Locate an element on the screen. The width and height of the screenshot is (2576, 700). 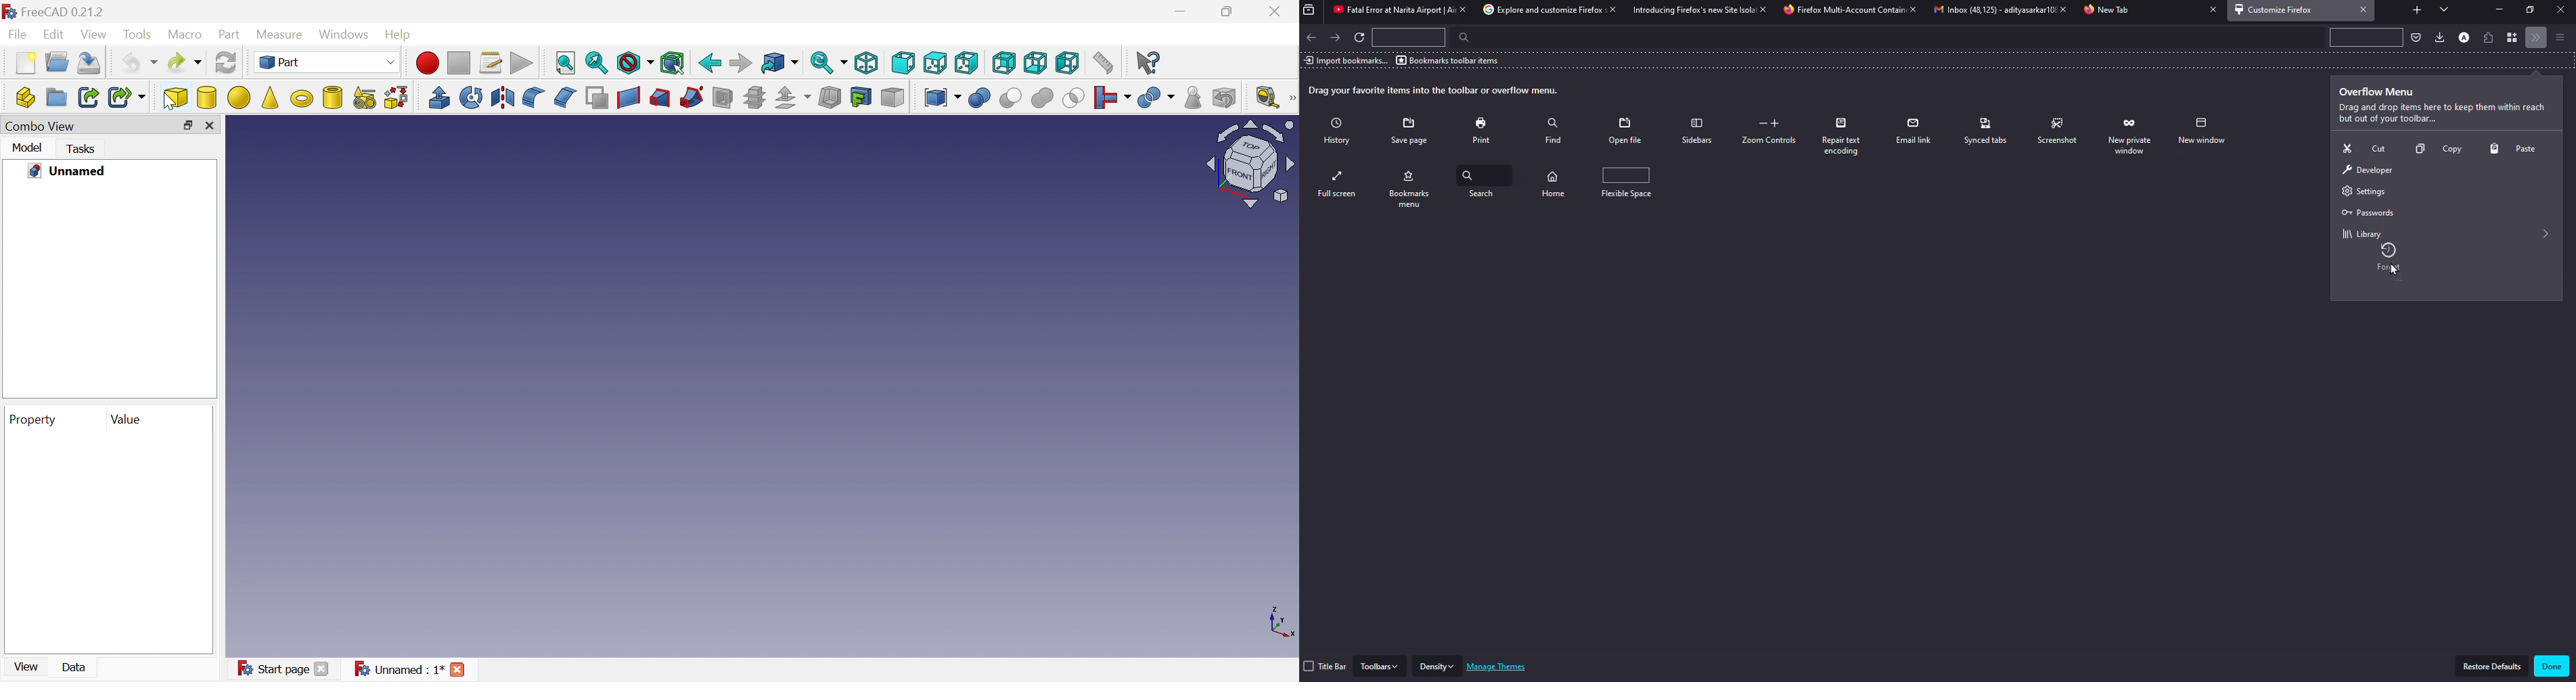
Revolve is located at coordinates (471, 97).